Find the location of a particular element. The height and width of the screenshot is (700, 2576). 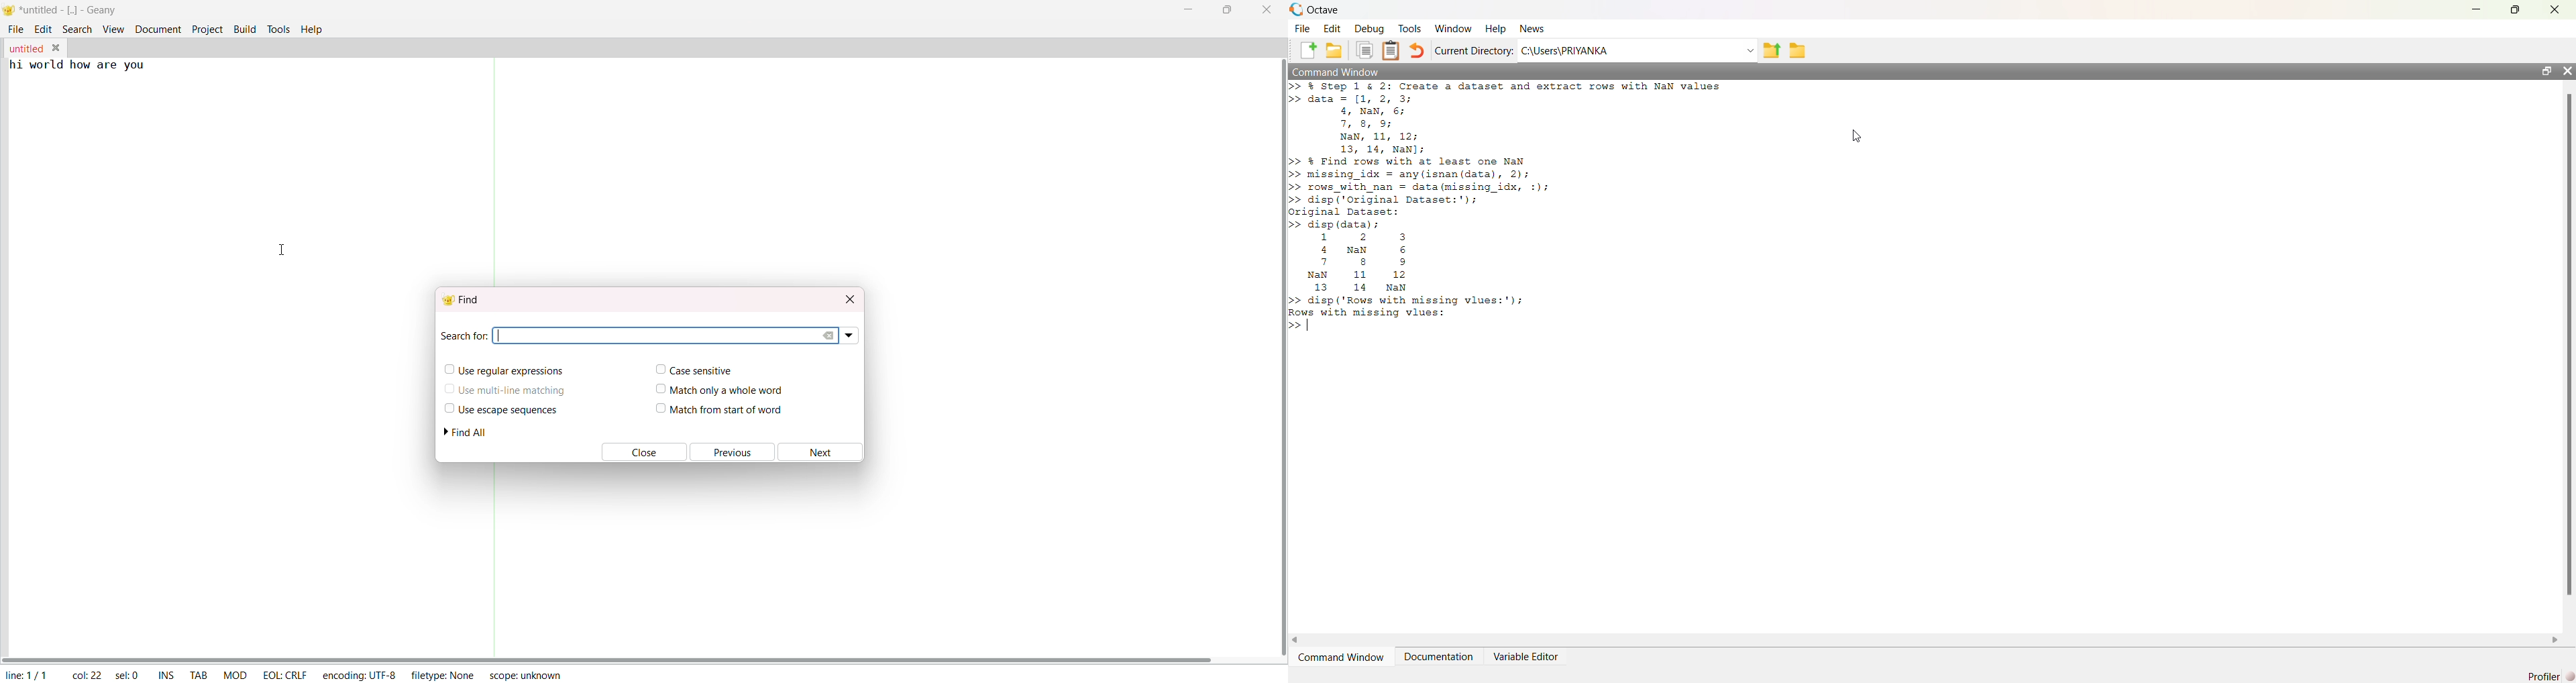

line: 1/1 is located at coordinates (27, 675).